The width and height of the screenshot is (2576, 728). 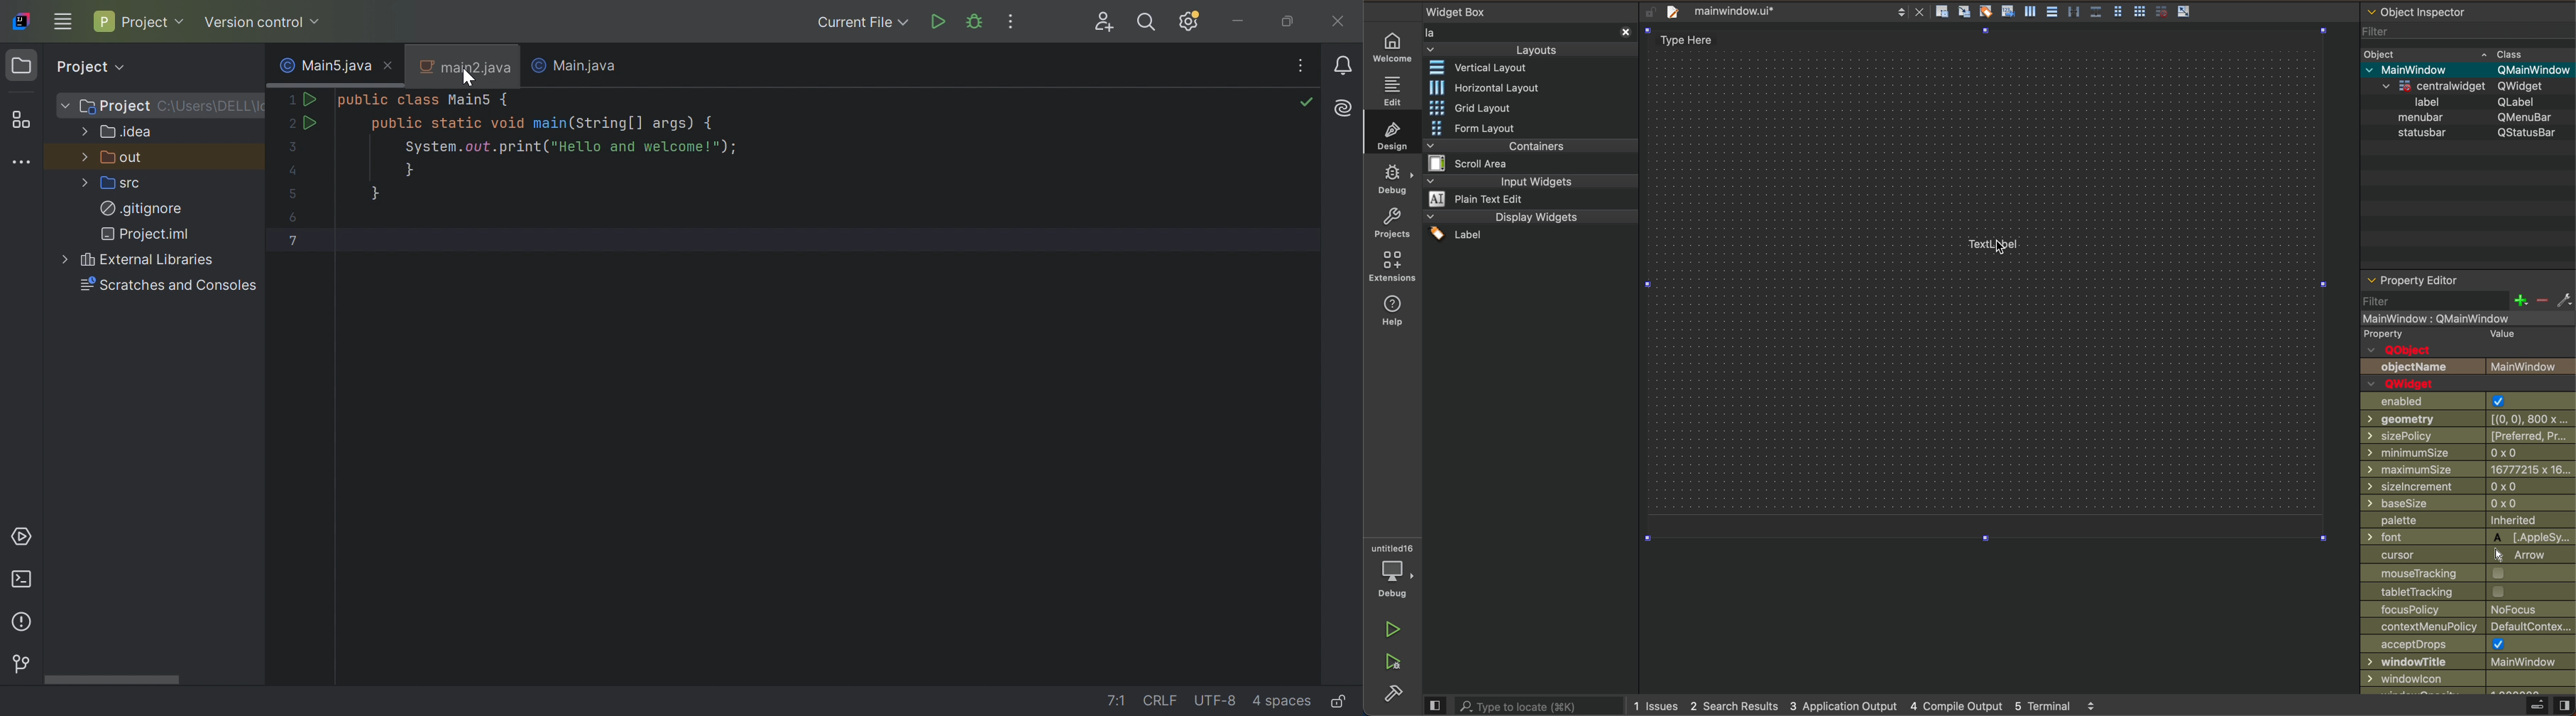 What do you see at coordinates (1523, 704) in the screenshot?
I see `search` at bounding box center [1523, 704].